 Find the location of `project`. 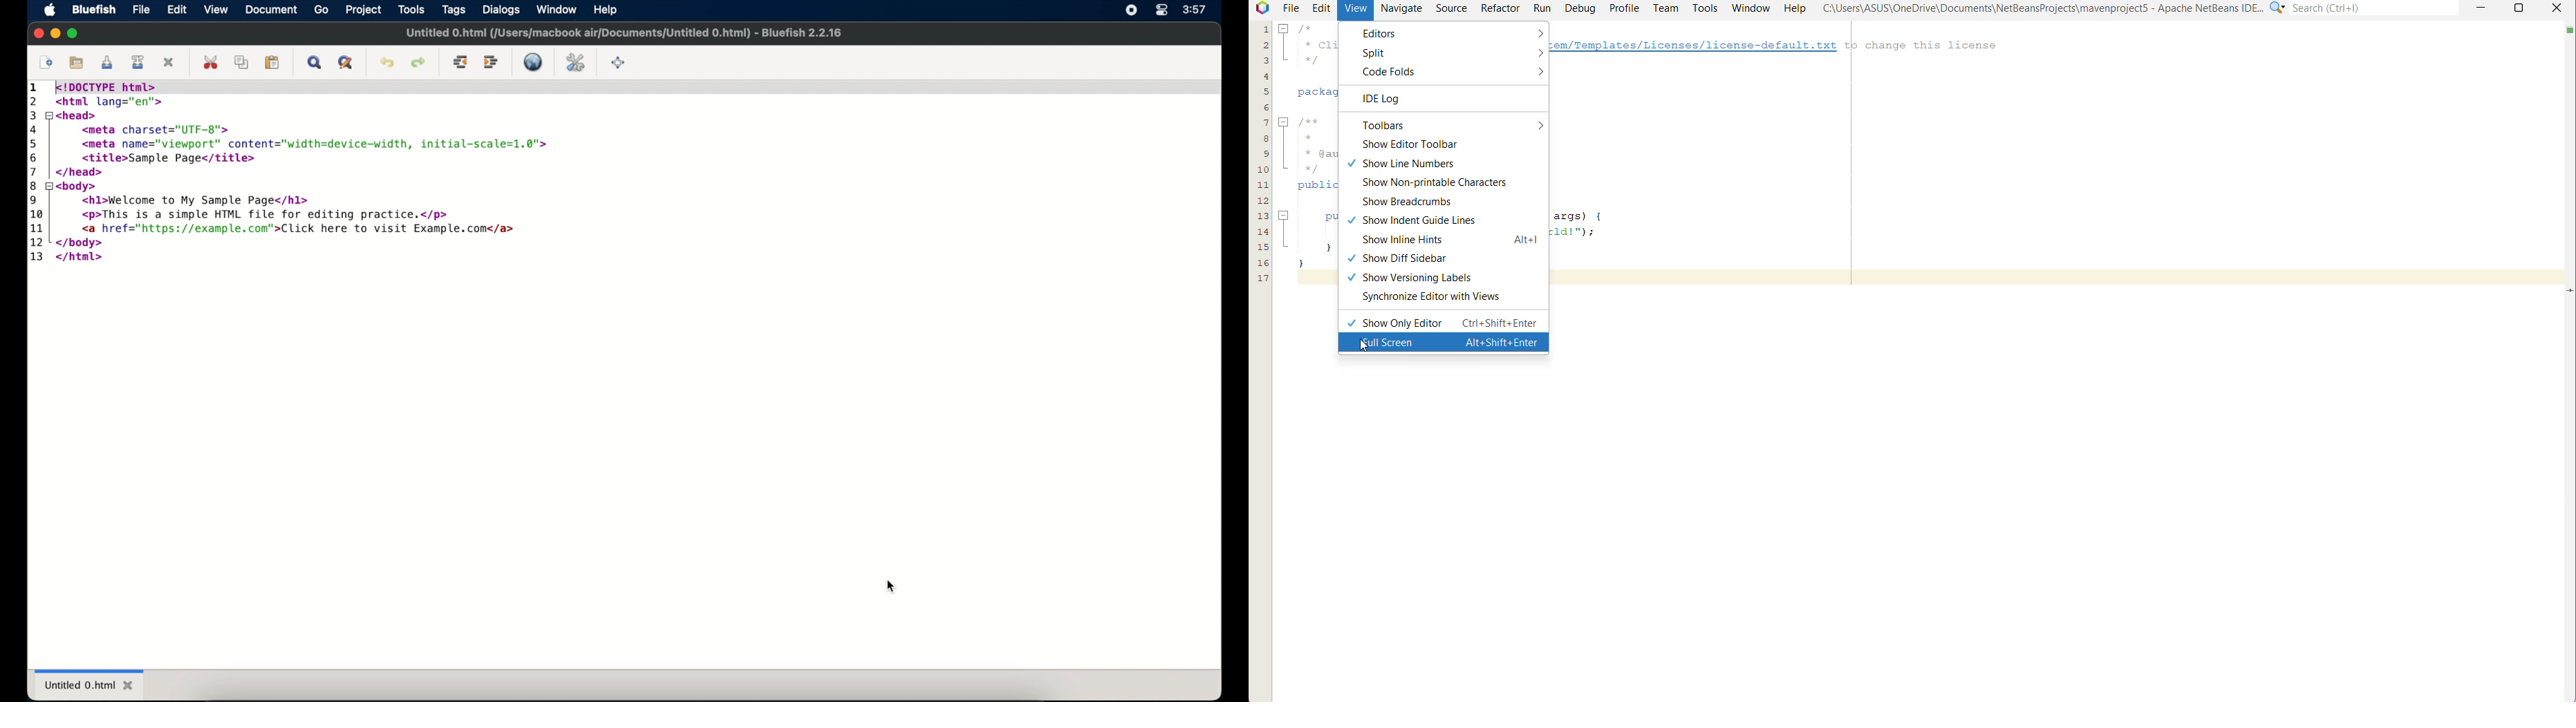

project is located at coordinates (363, 10).